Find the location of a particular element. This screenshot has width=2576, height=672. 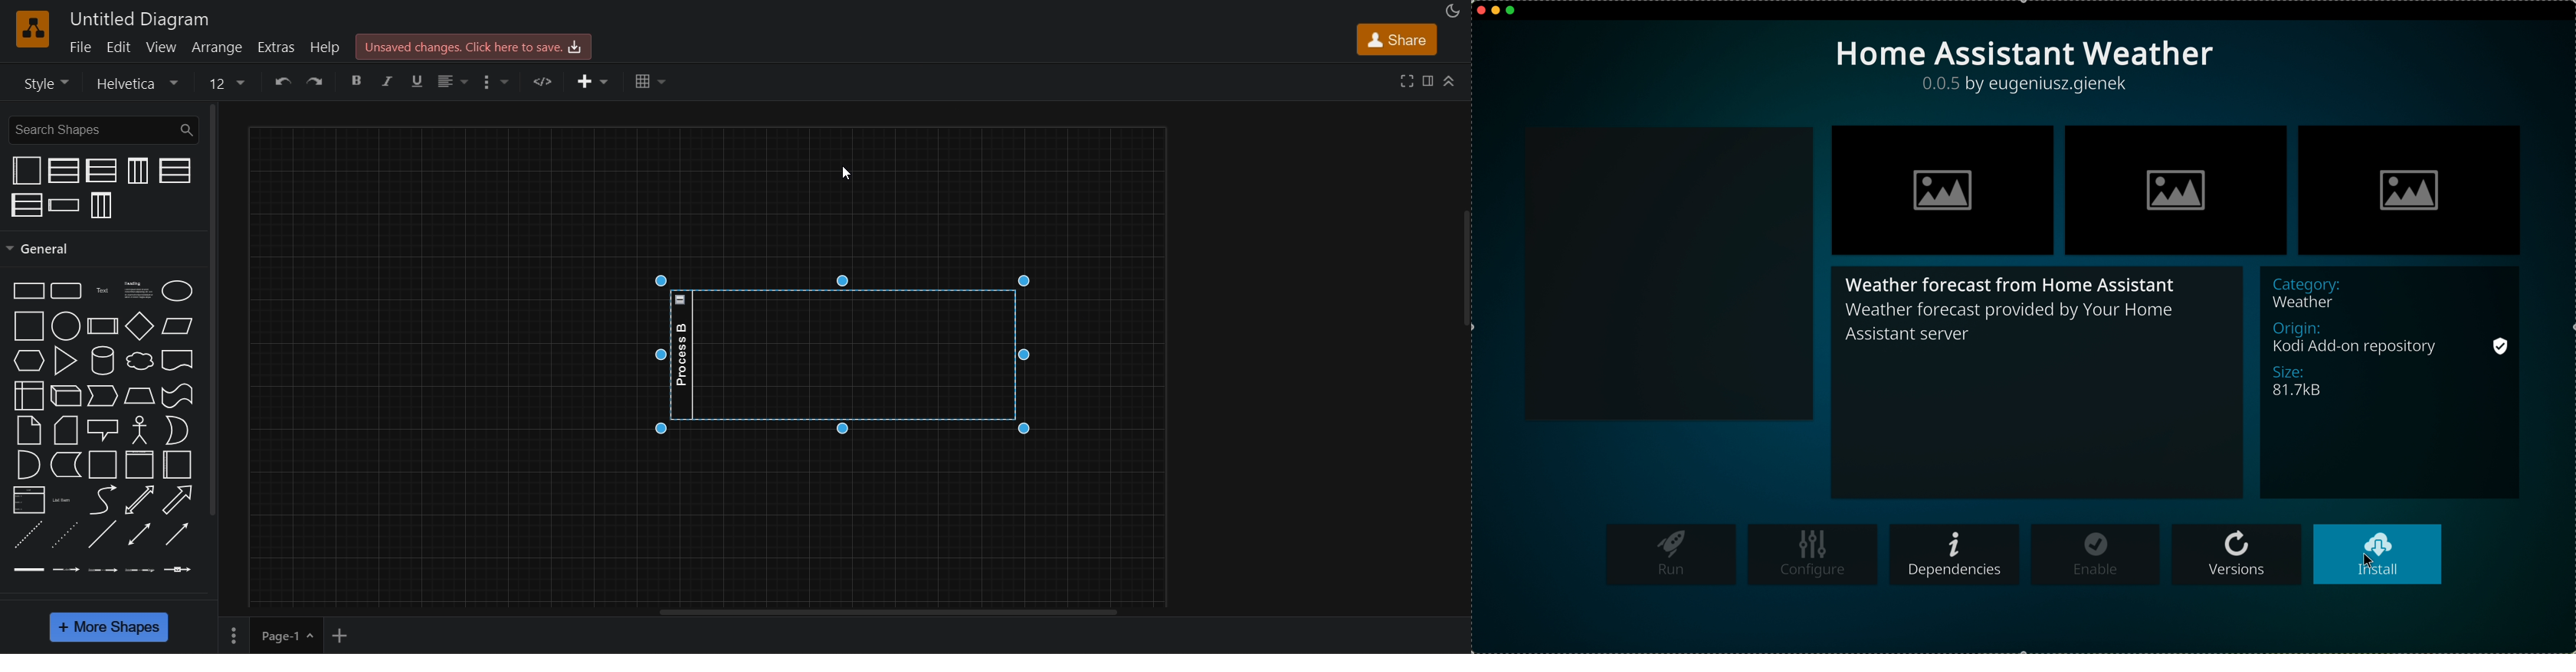

and is located at coordinates (27, 464).